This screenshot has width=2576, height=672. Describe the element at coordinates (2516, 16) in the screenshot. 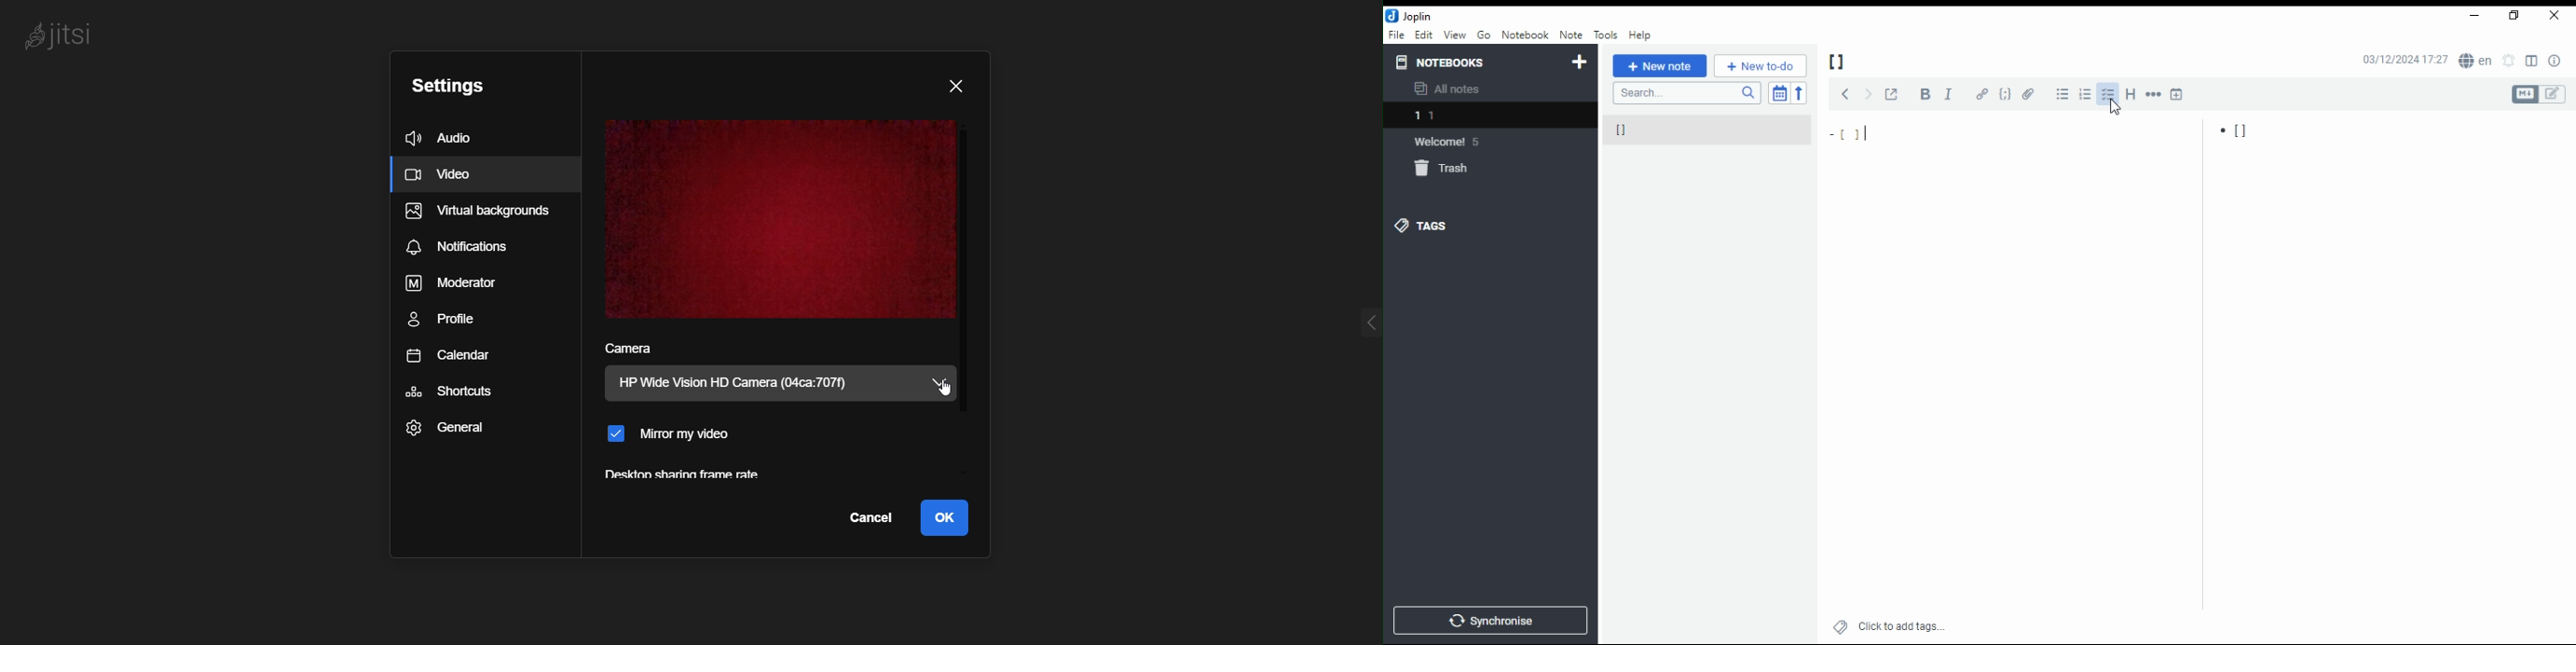

I see `restore` at that location.